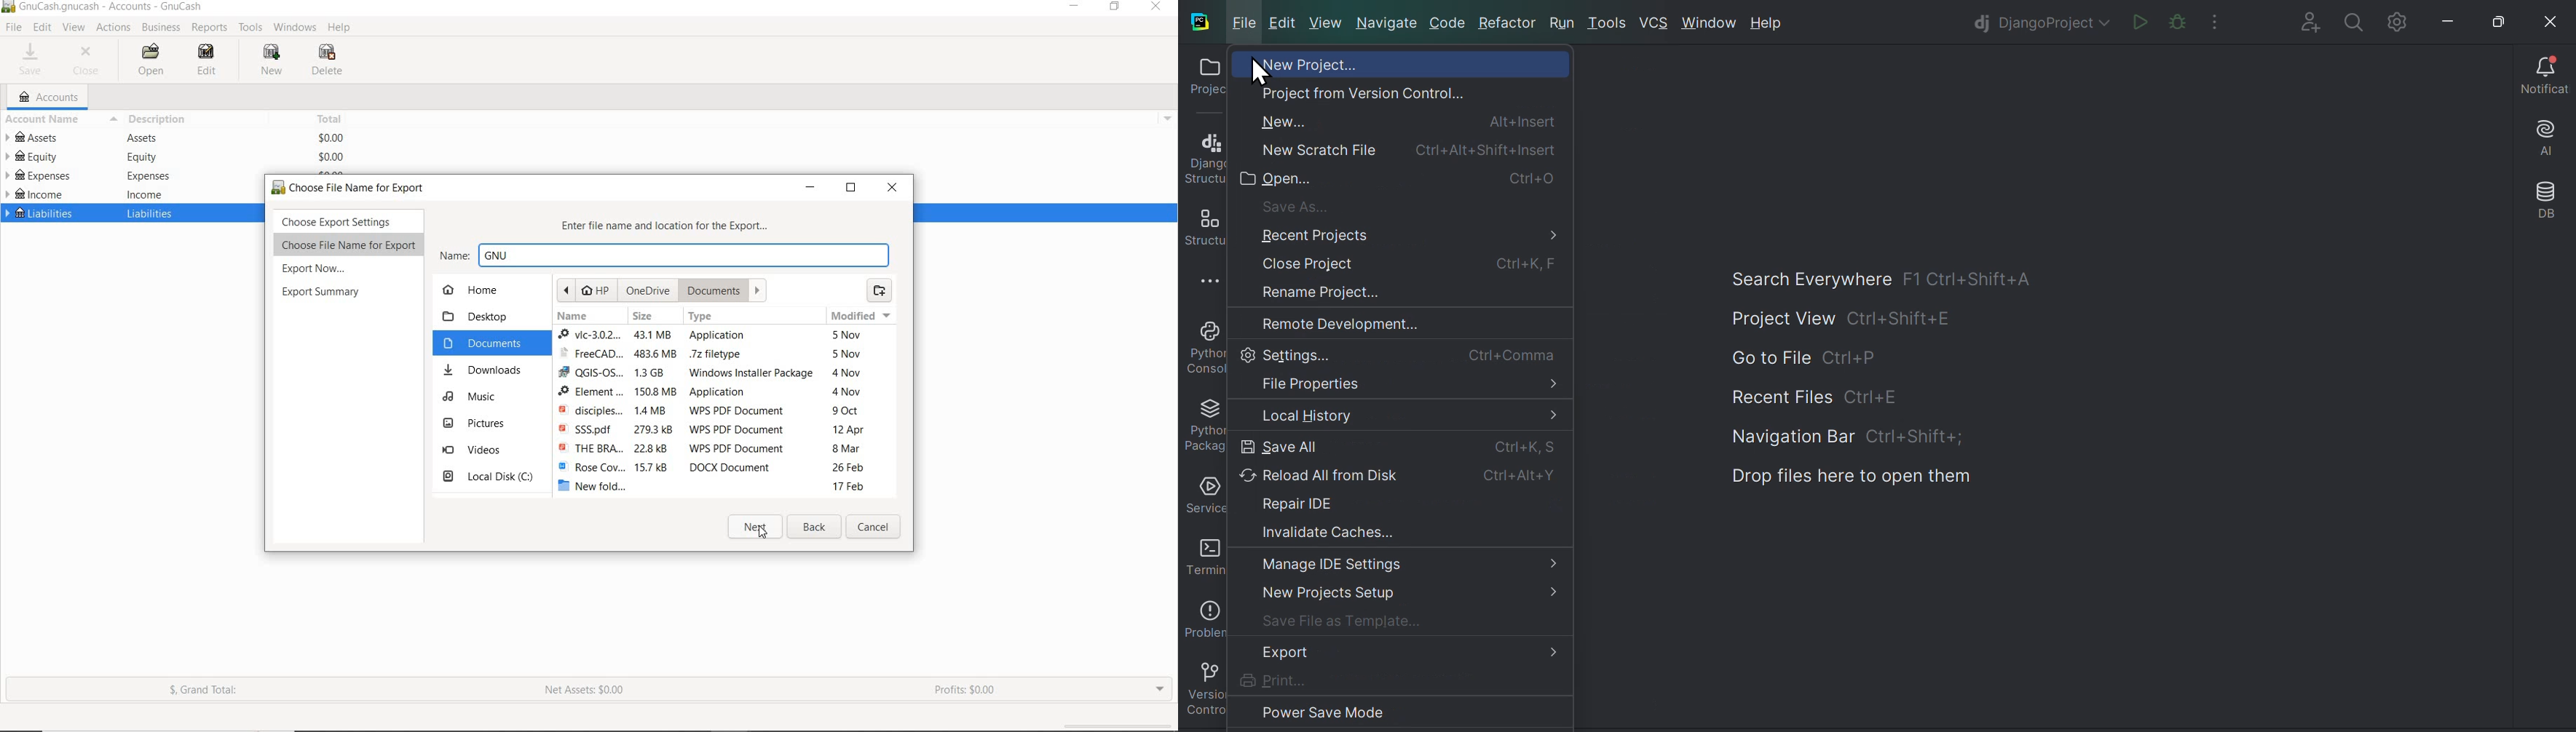  What do you see at coordinates (2175, 21) in the screenshot?
I see `The file in the editor is not renewable` at bounding box center [2175, 21].